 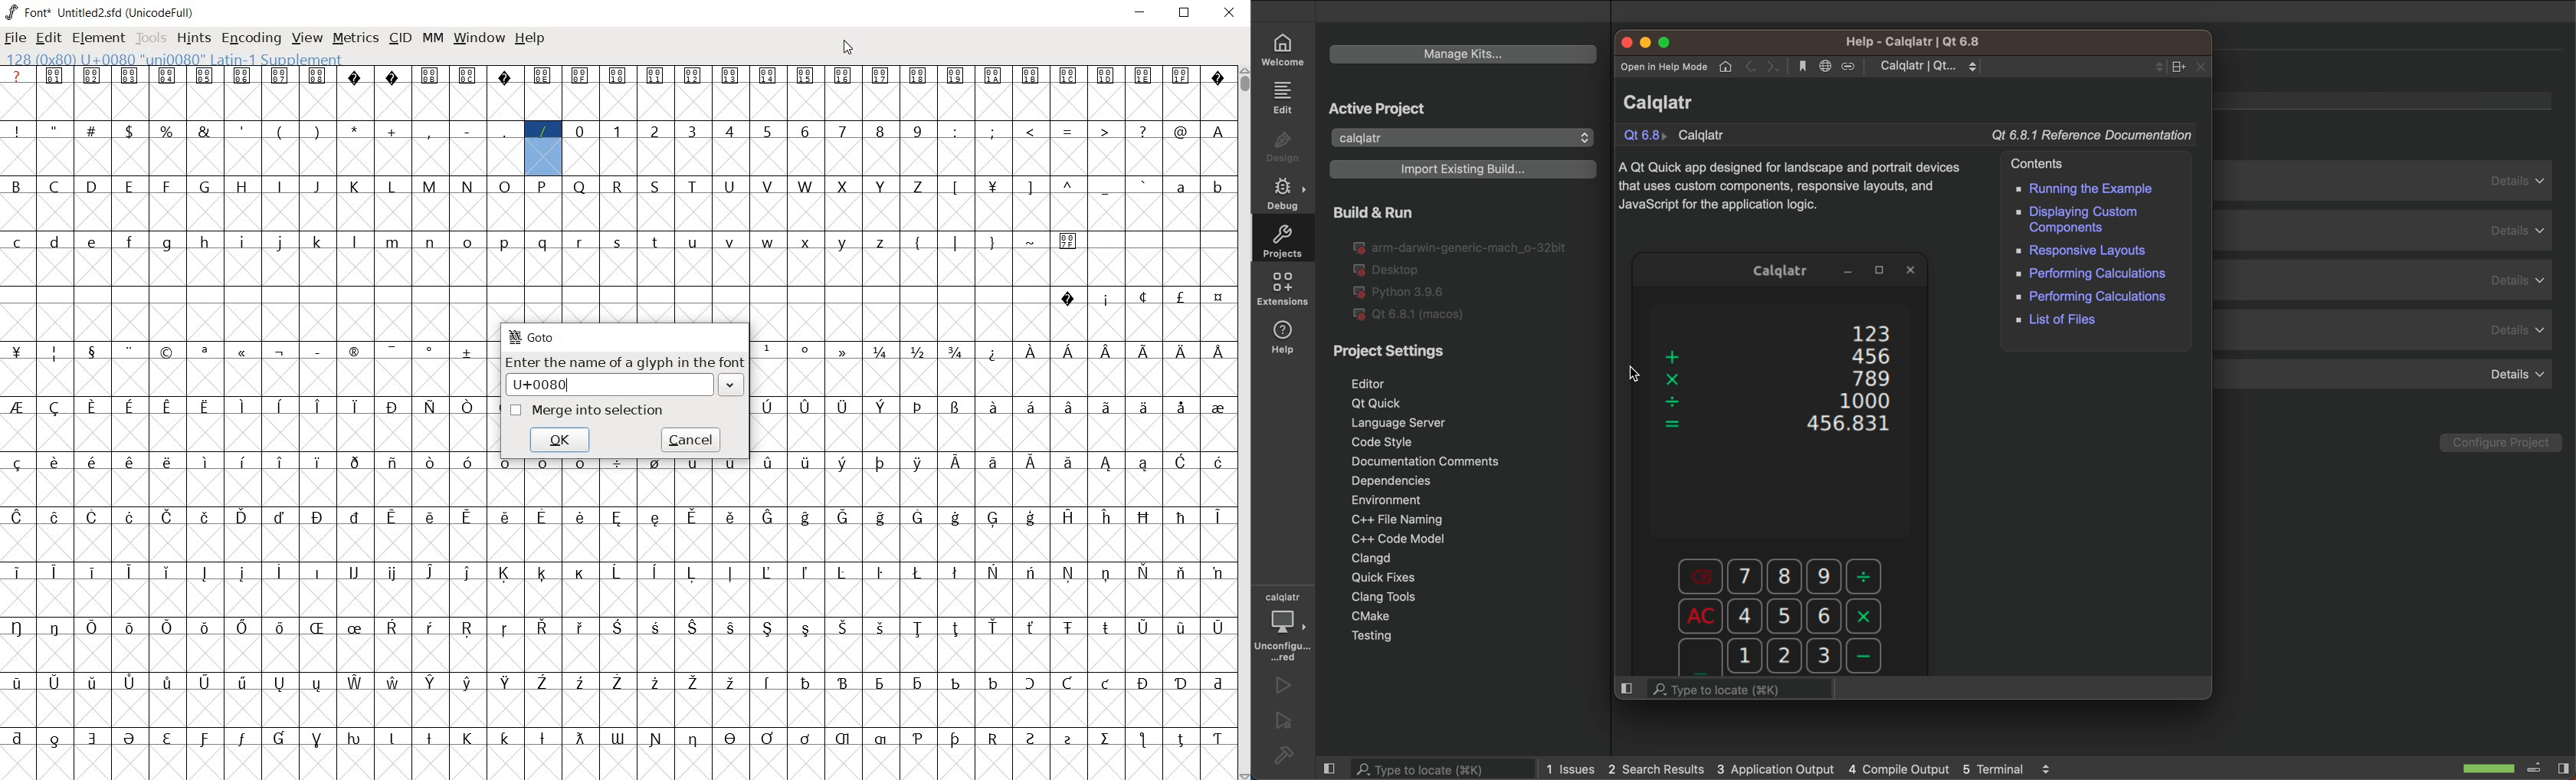 I want to click on glyph, so click(x=429, y=628).